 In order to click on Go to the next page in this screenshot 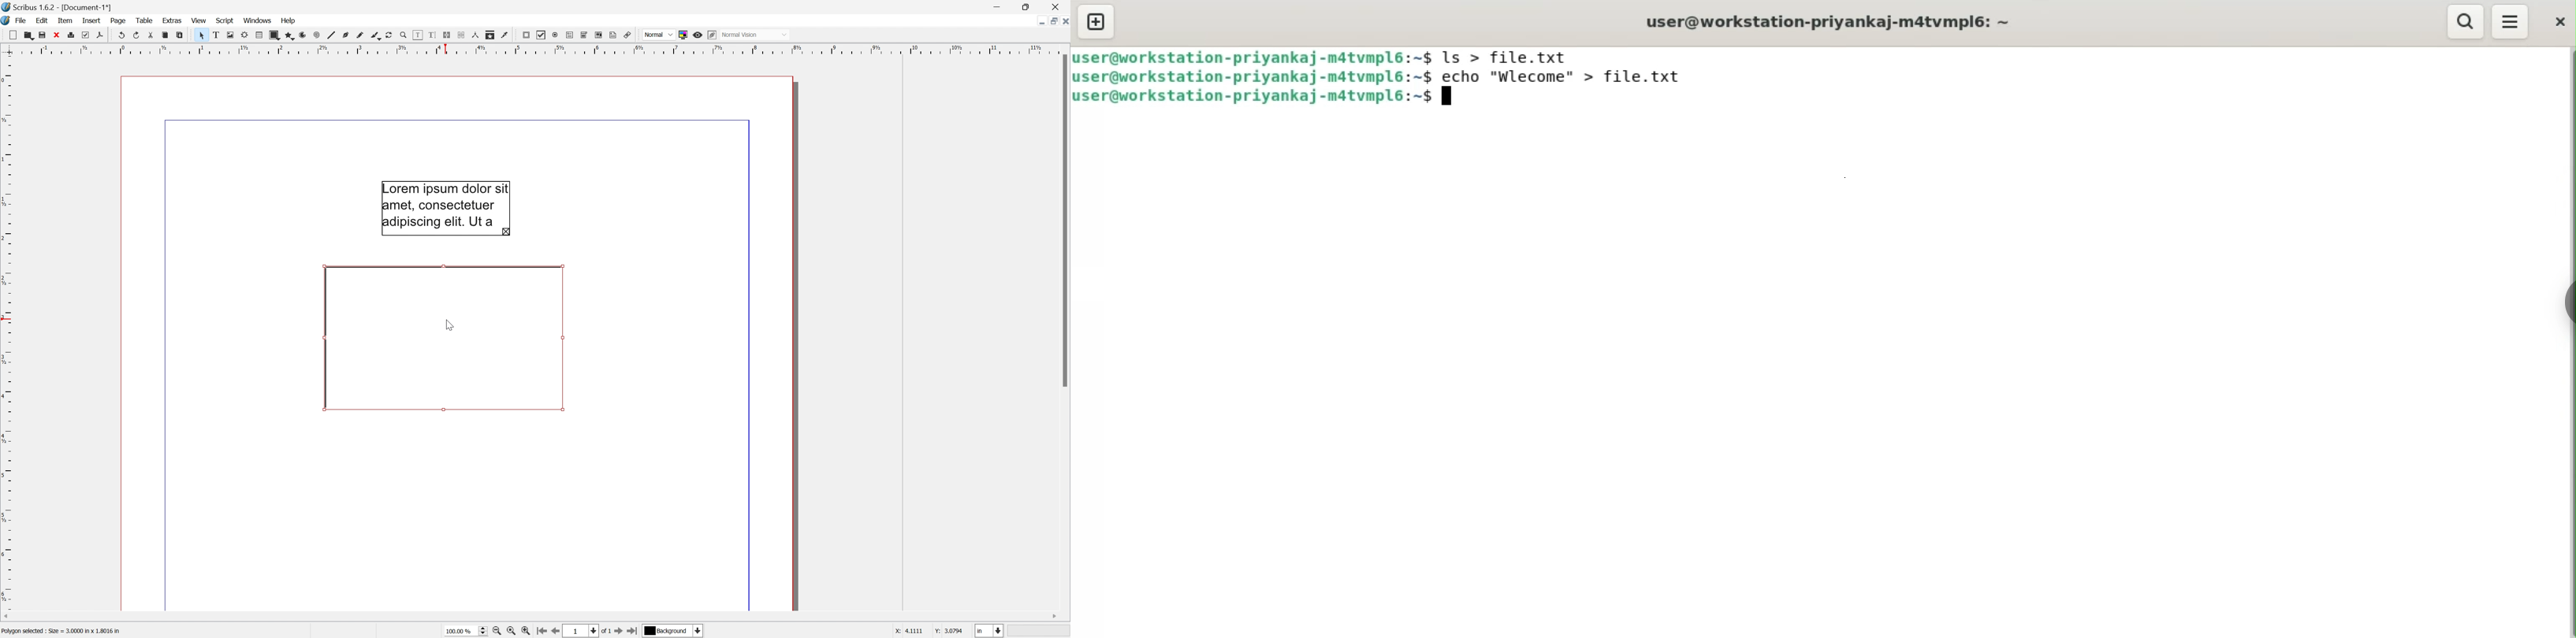, I will do `click(619, 630)`.